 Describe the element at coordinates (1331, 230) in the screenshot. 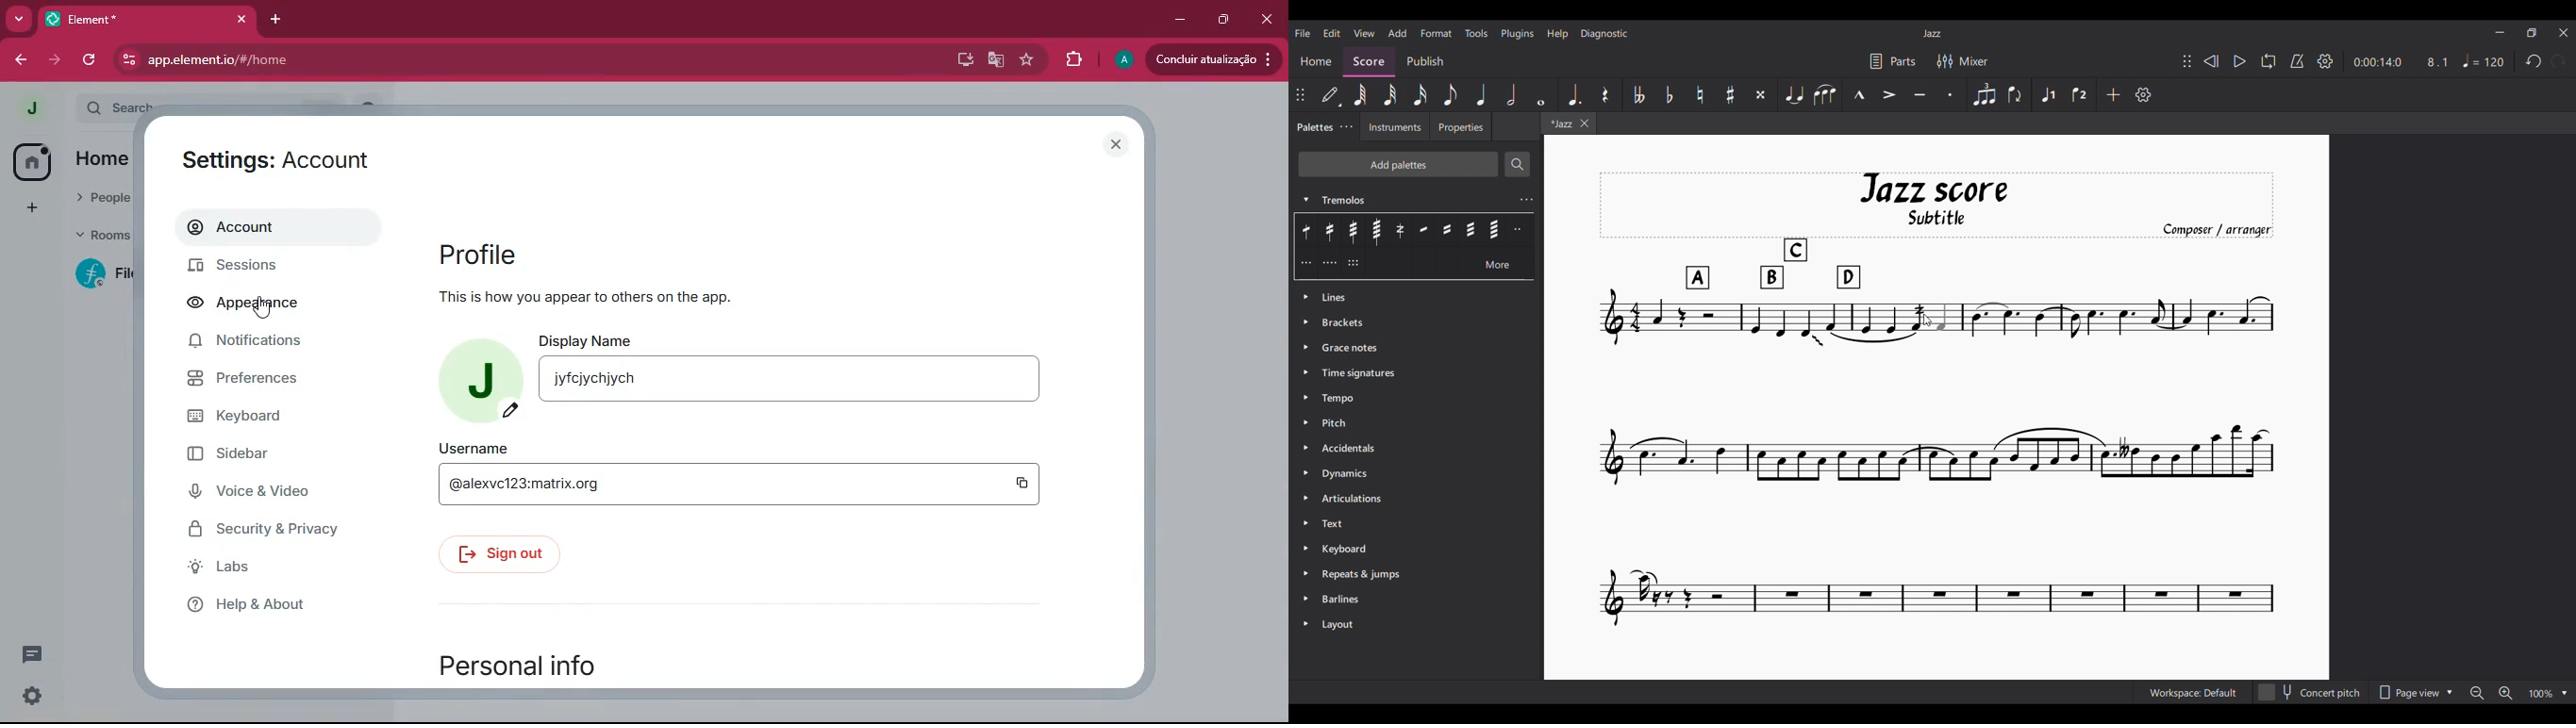

I see `16th through stem` at that location.